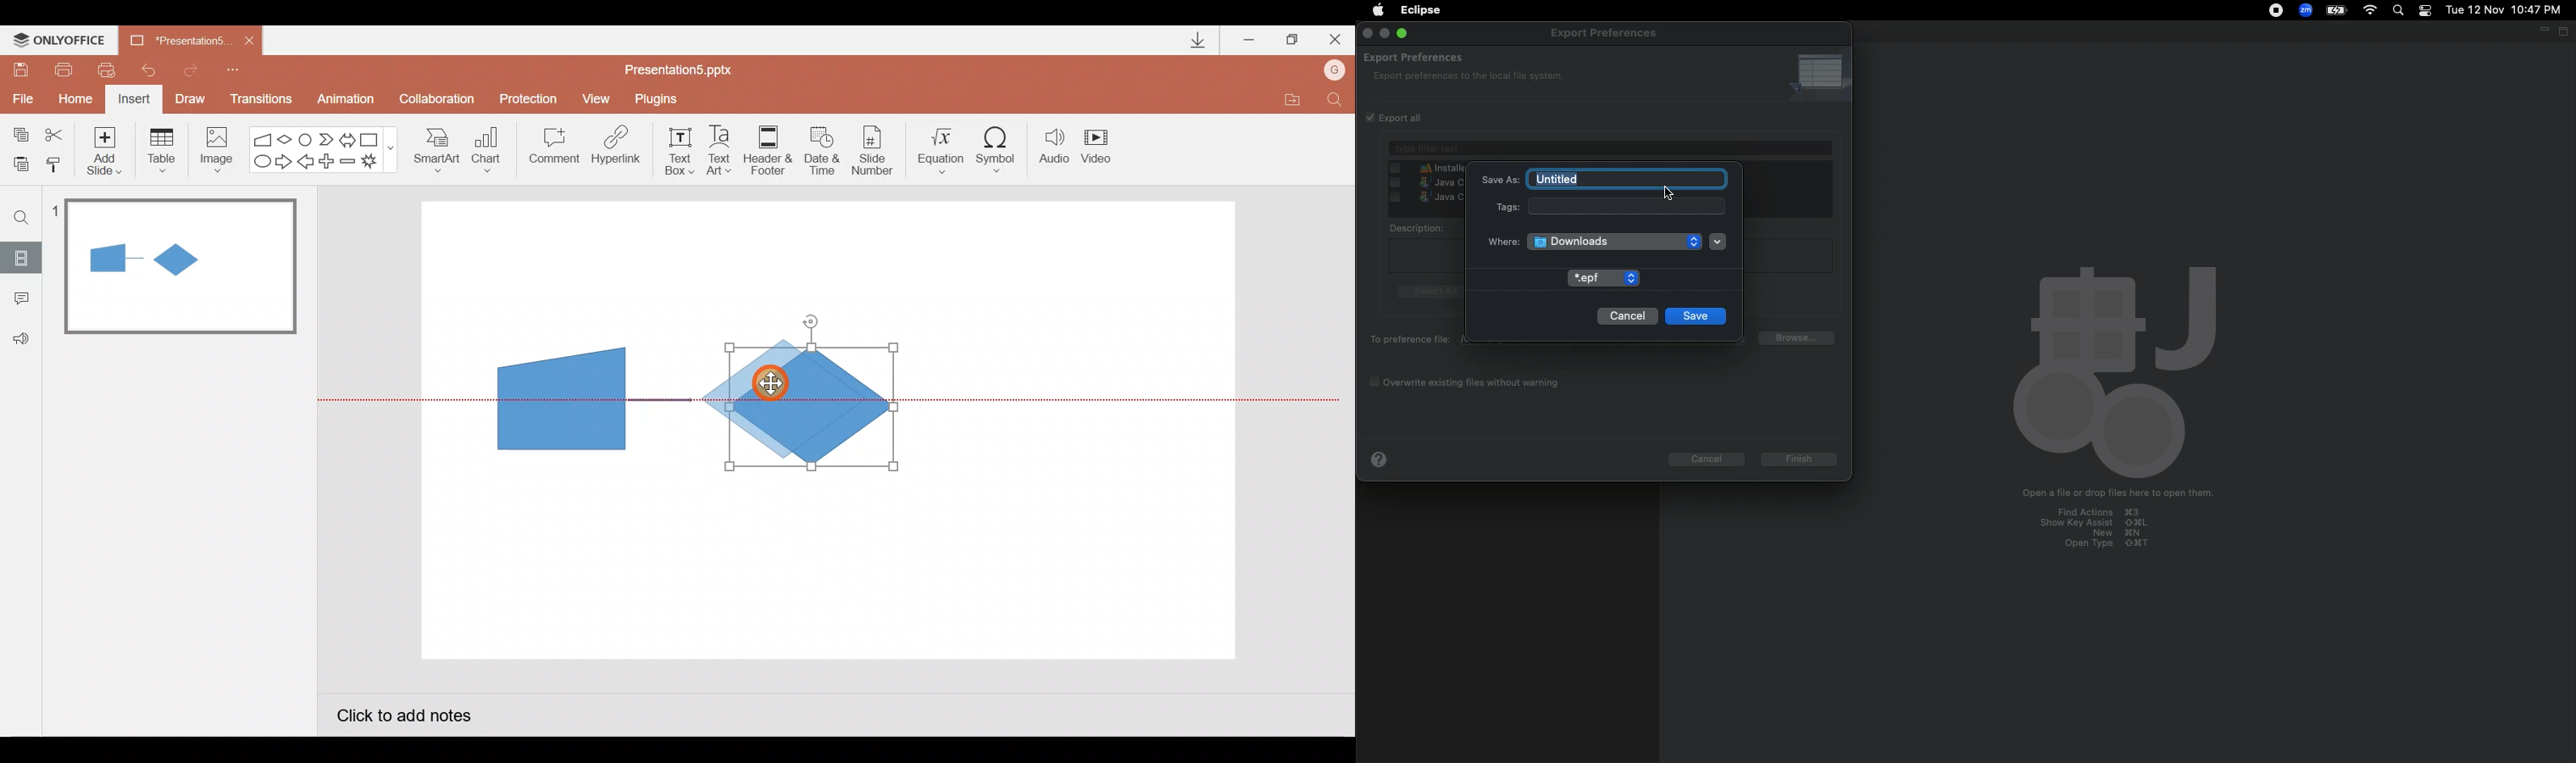 The height and width of the screenshot is (784, 2576). Describe the element at coordinates (943, 148) in the screenshot. I see `Equation` at that location.